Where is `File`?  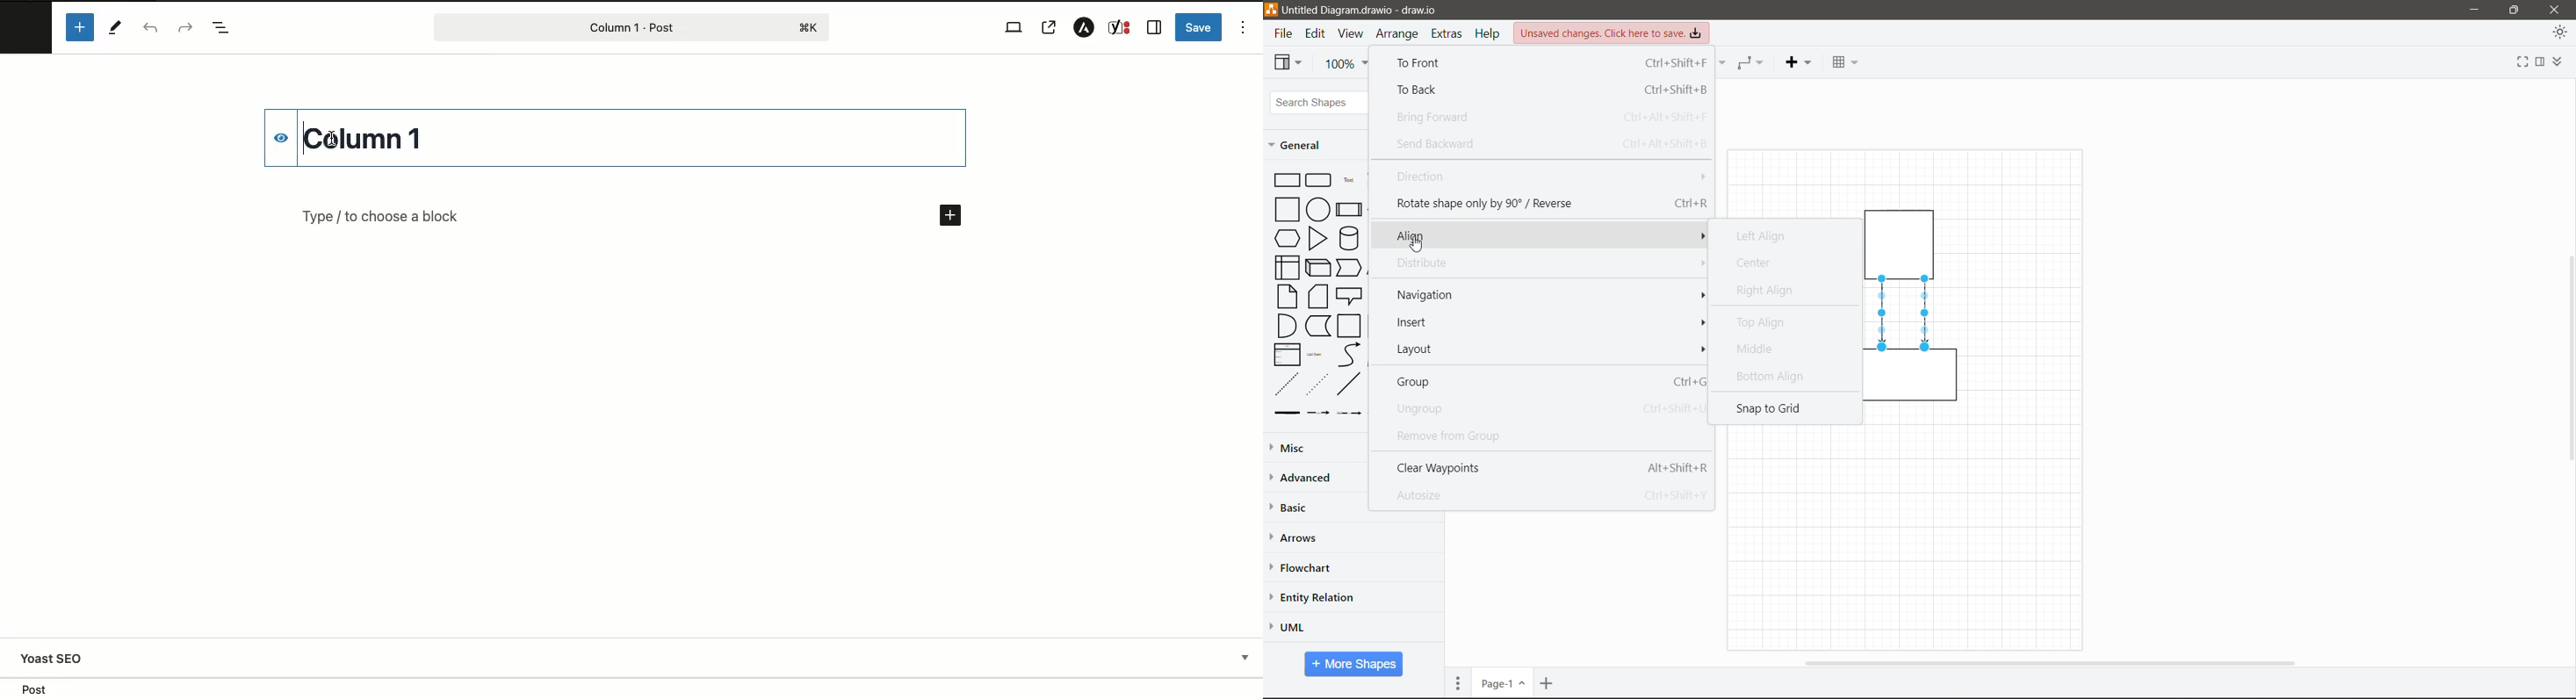 File is located at coordinates (1282, 34).